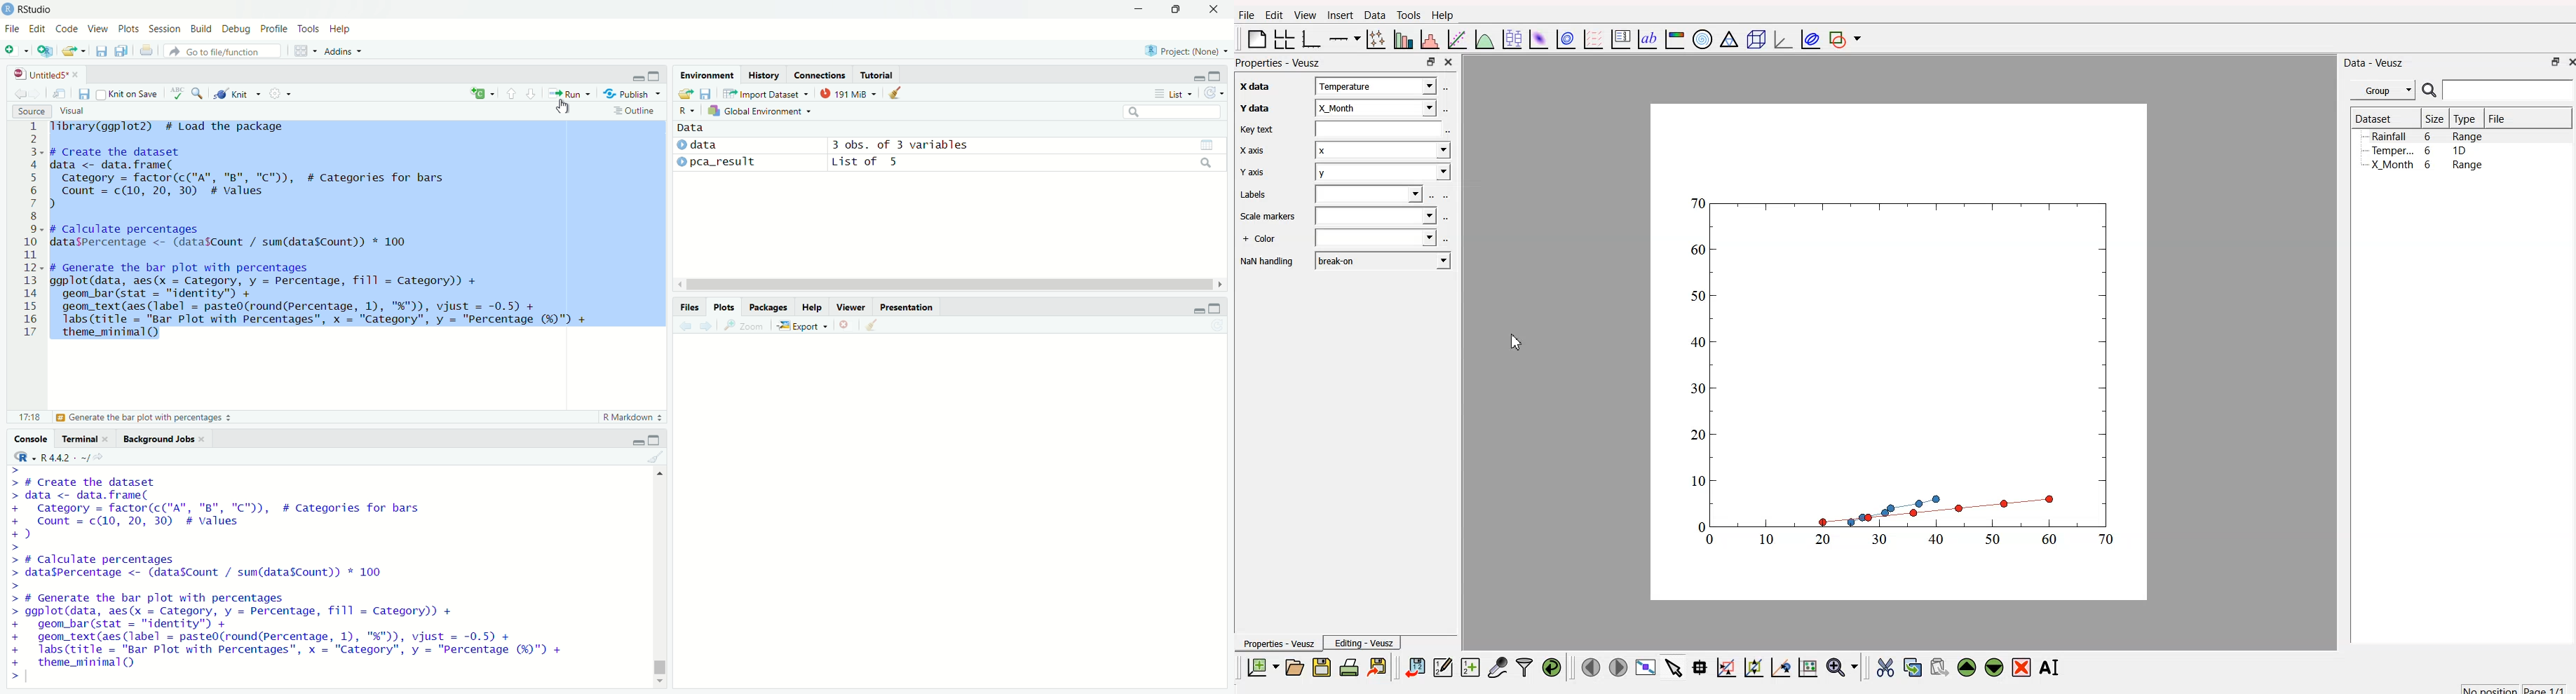 This screenshot has height=700, width=2576. I want to click on console, so click(30, 438).